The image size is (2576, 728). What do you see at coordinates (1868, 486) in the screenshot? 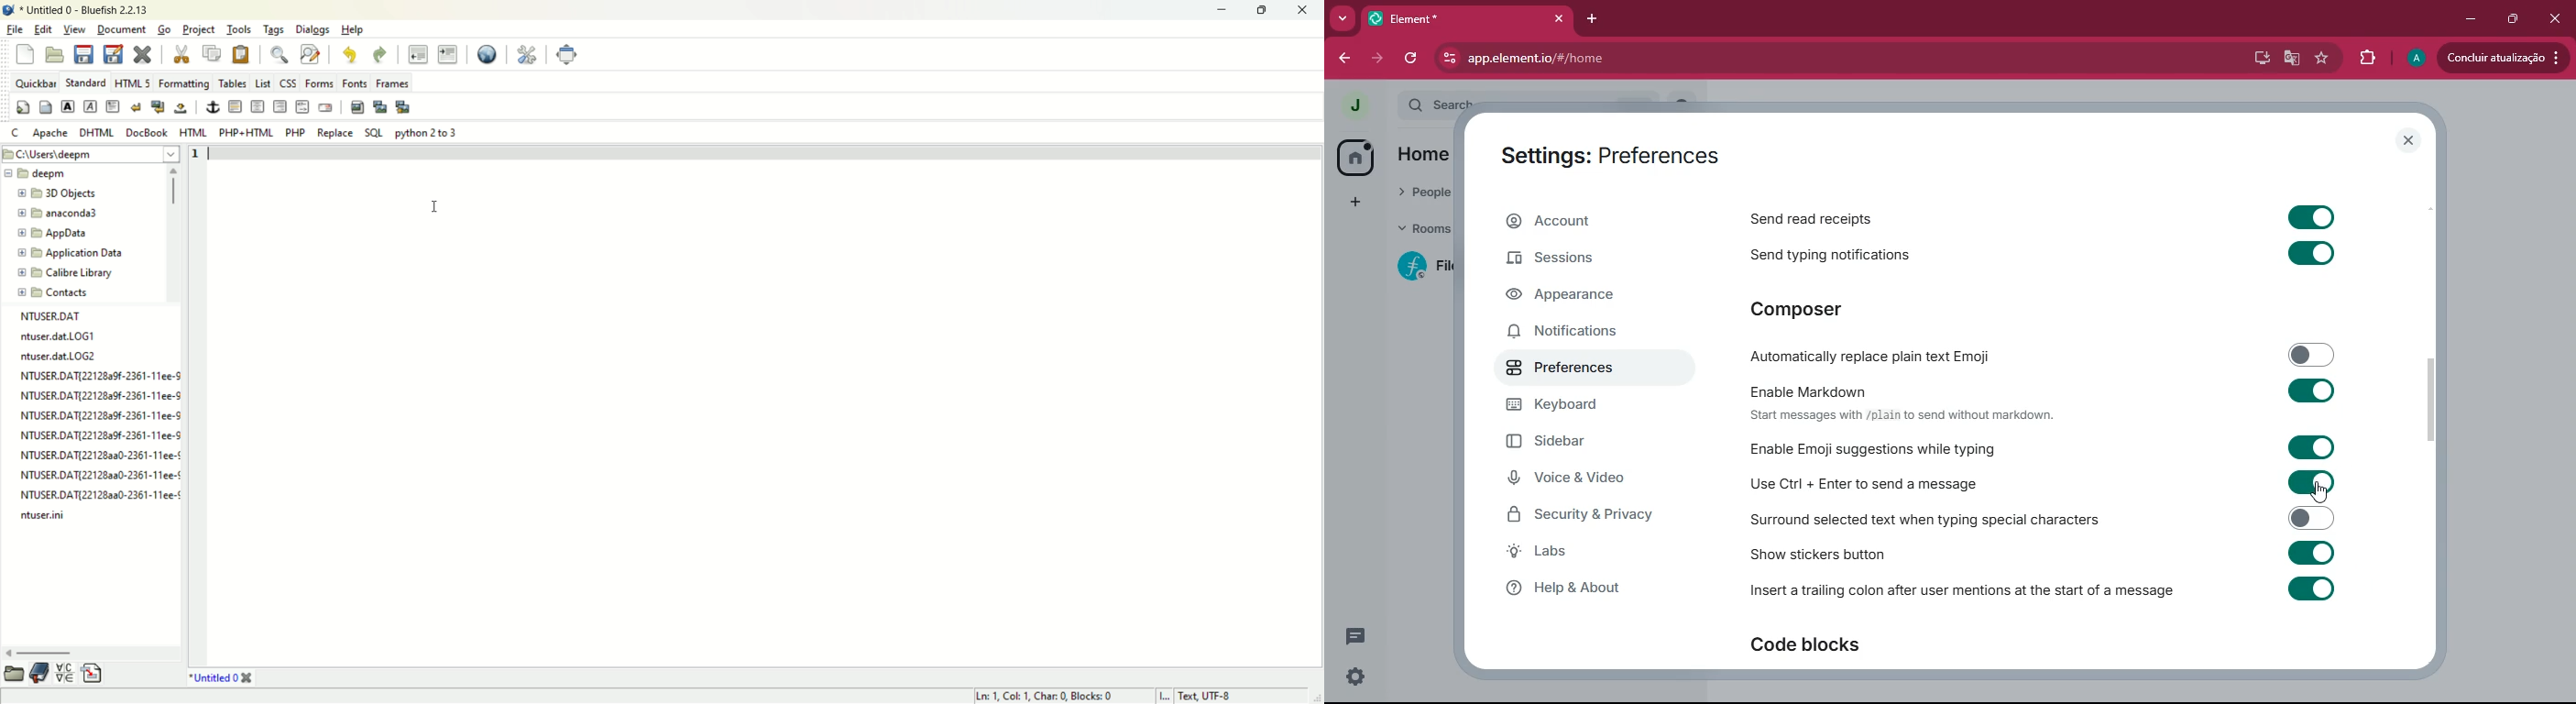
I see `use ctrl enter toggled on` at bounding box center [1868, 486].